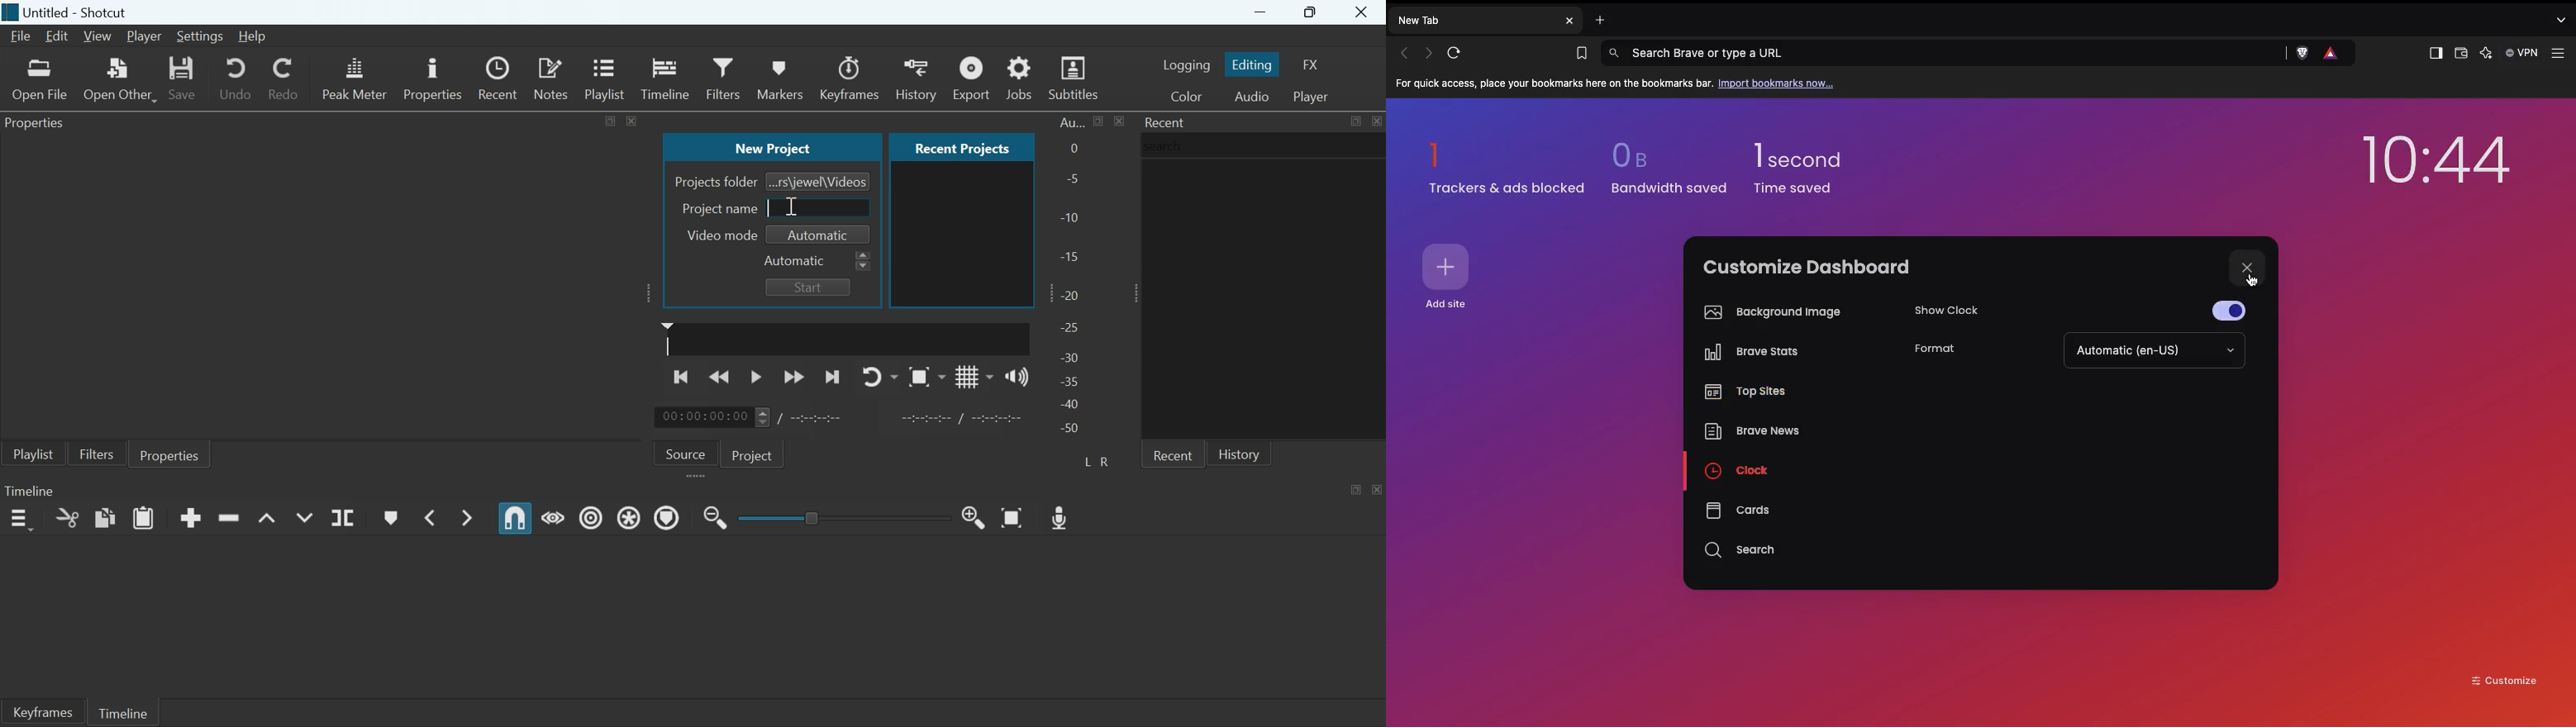  What do you see at coordinates (1100, 121) in the screenshot?
I see `Maximize` at bounding box center [1100, 121].